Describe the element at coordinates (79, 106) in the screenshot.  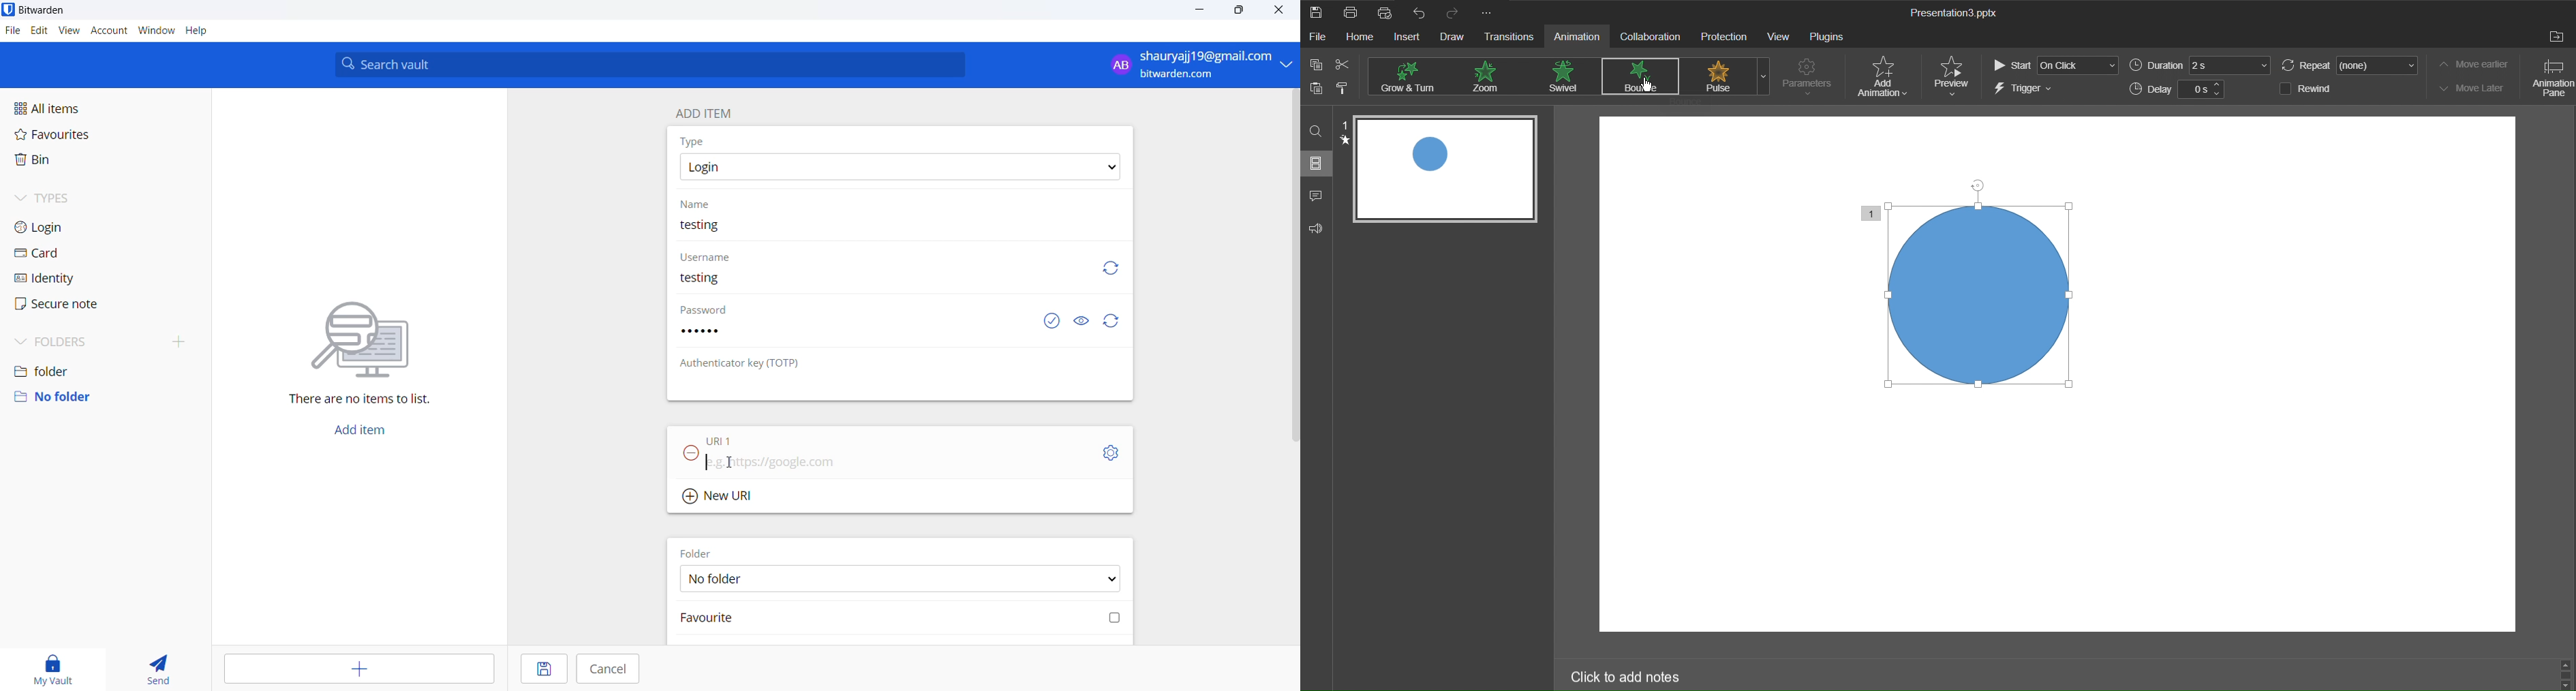
I see `all items` at that location.